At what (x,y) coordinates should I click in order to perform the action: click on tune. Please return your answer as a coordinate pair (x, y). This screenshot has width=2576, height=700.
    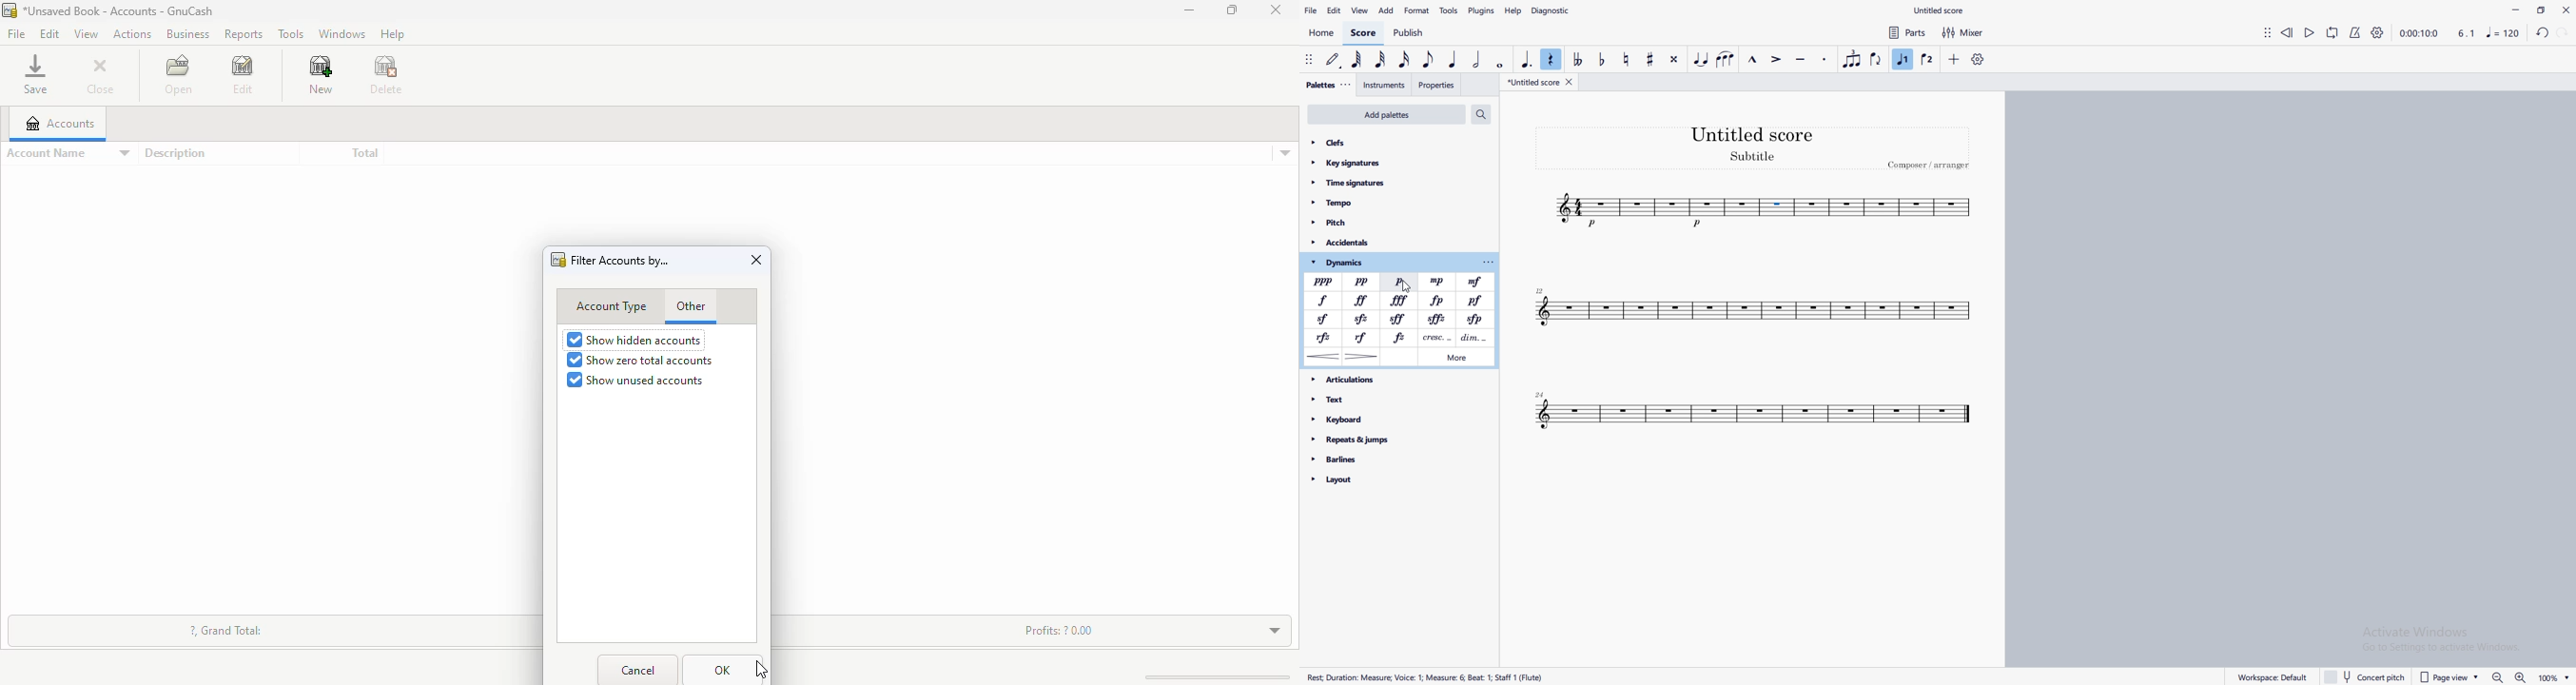
    Looking at the image, I should click on (1755, 309).